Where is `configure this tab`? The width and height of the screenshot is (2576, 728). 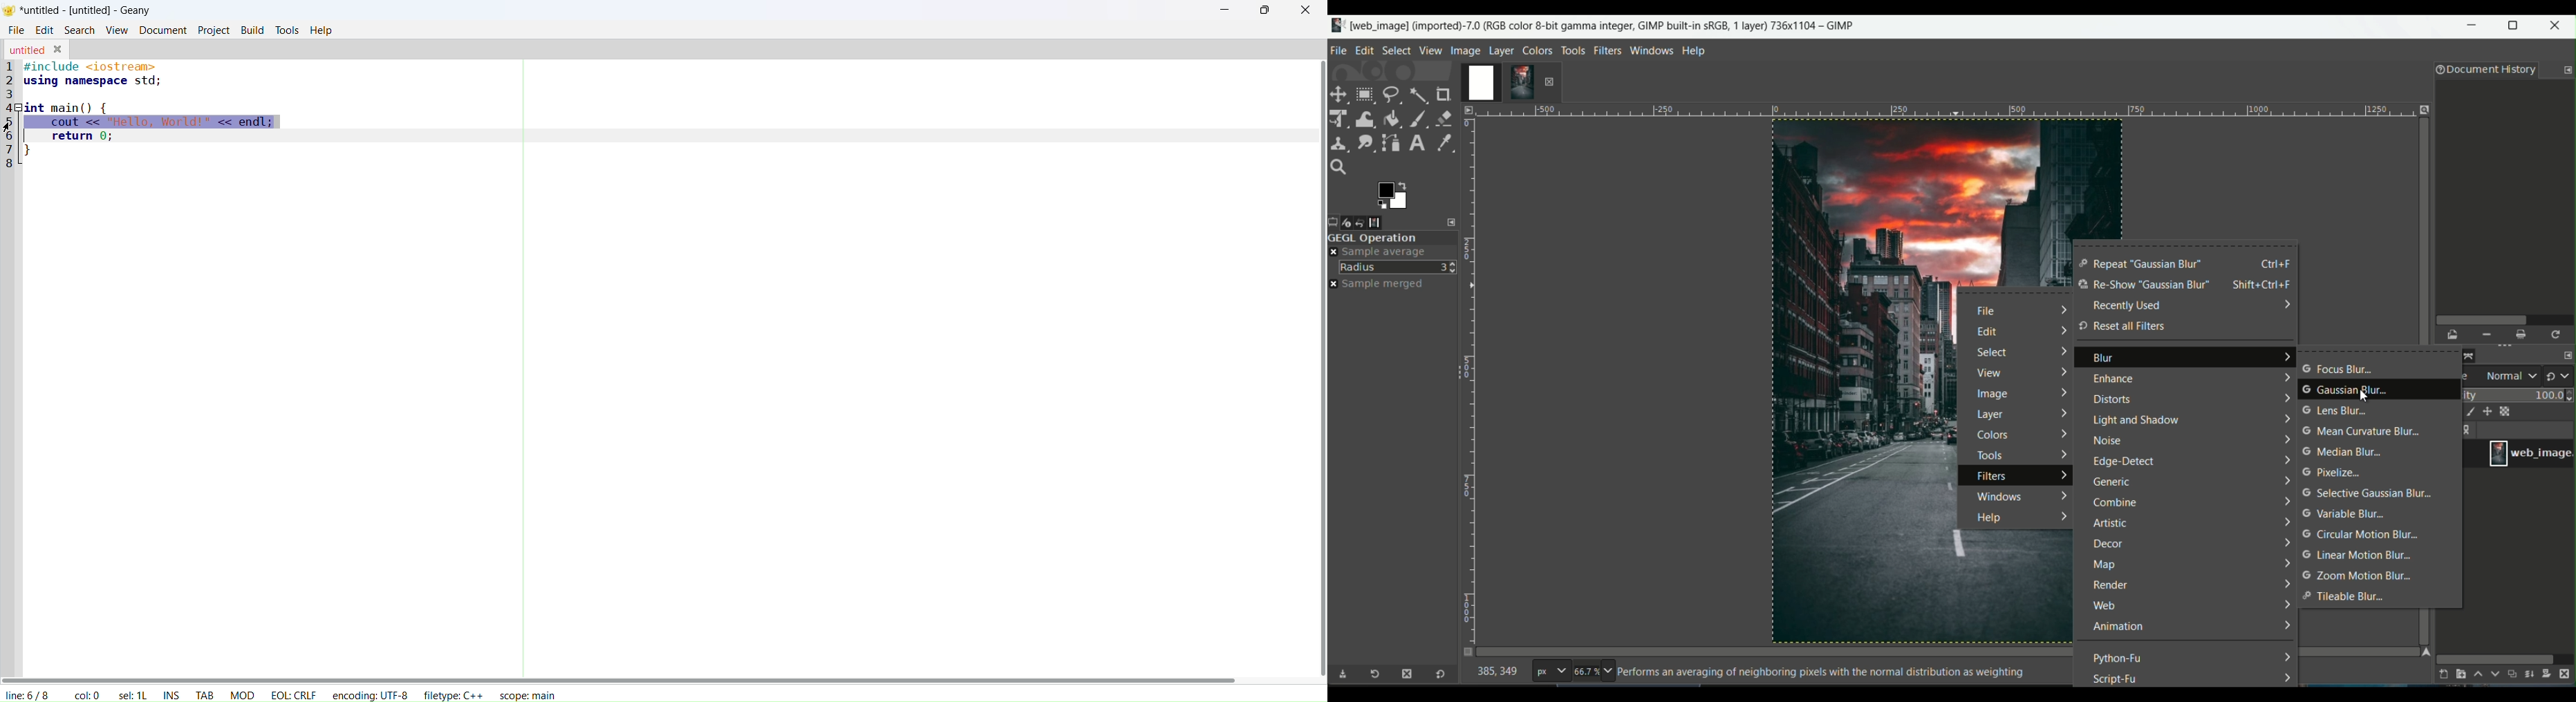
configure this tab is located at coordinates (1453, 222).